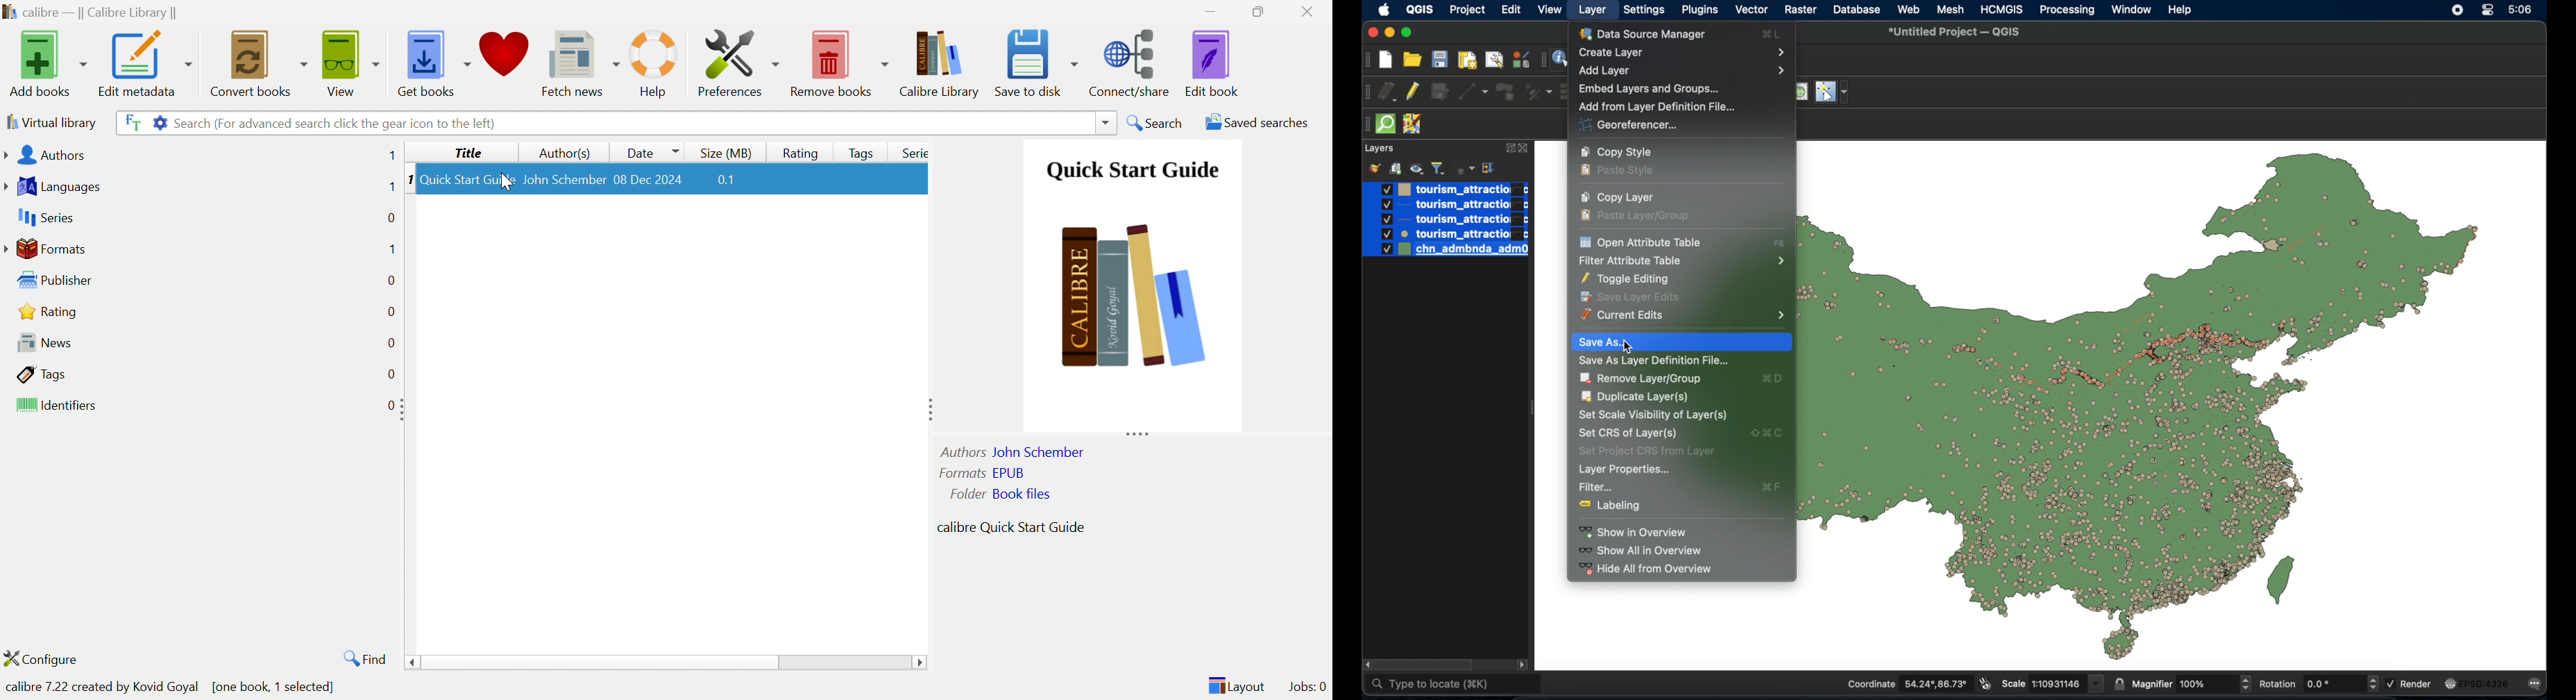 This screenshot has width=2576, height=700. Describe the element at coordinates (1369, 665) in the screenshot. I see `scroll left arrow` at that location.